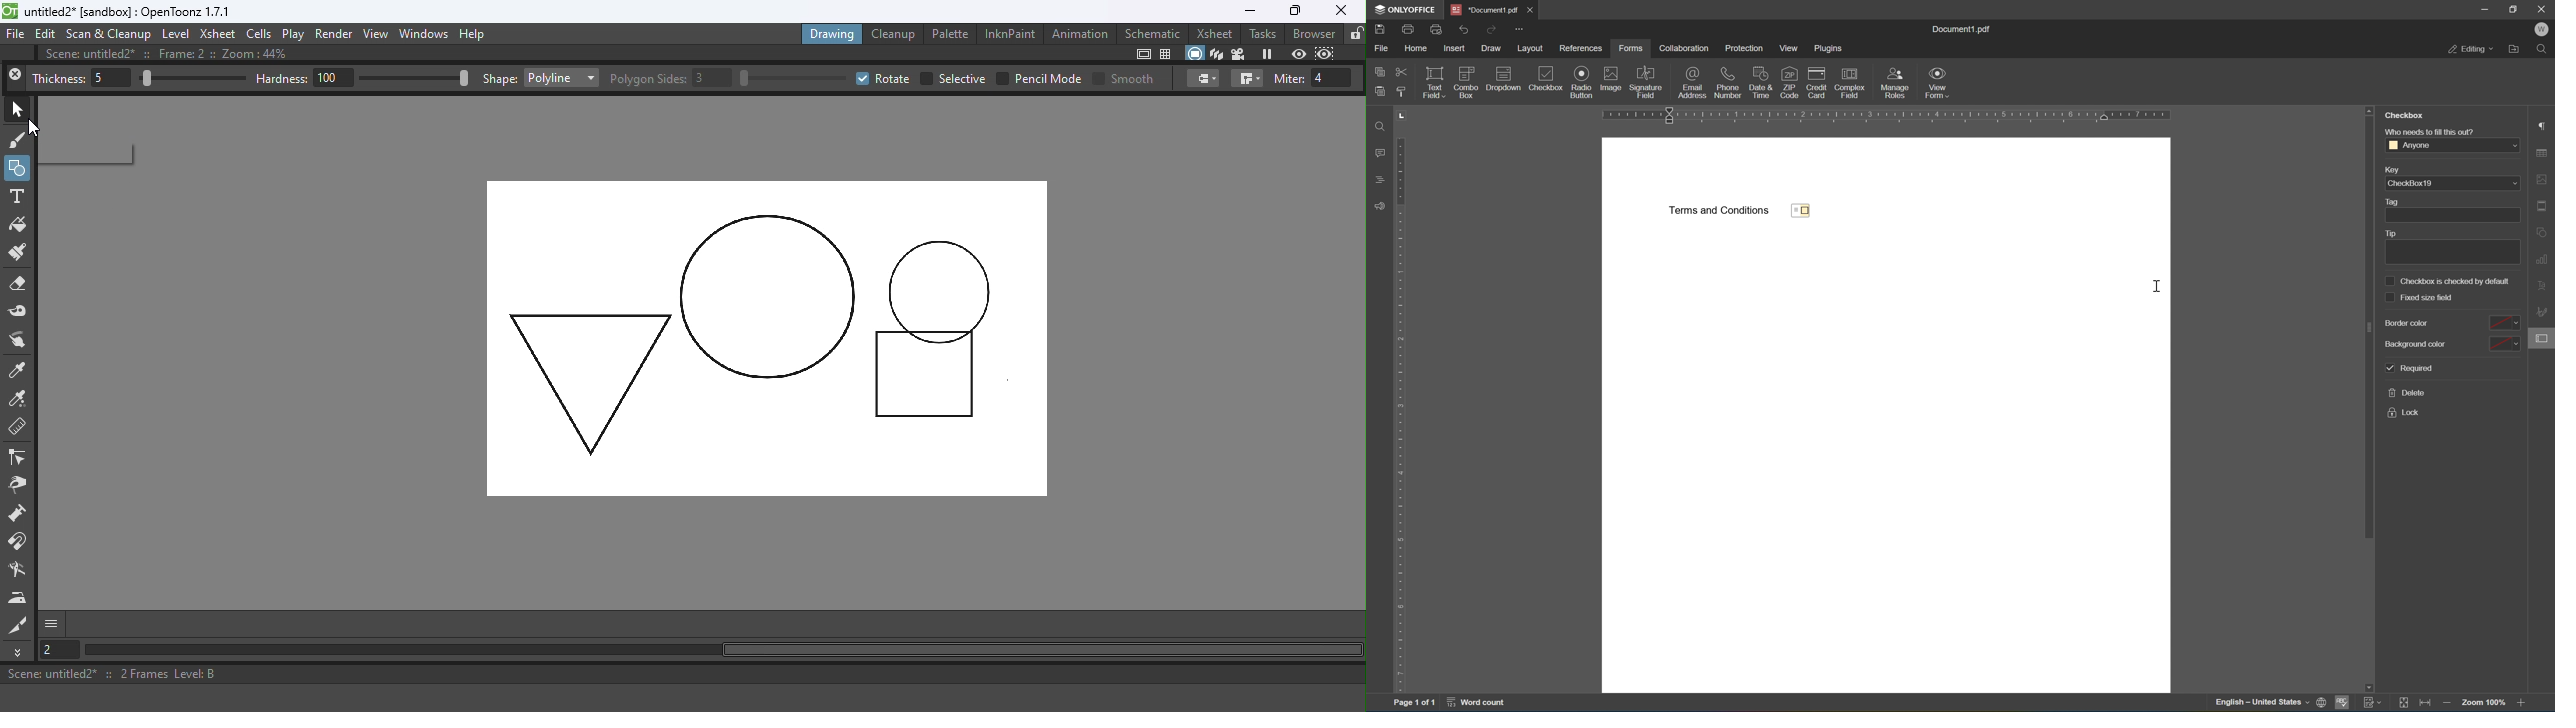 The image size is (2576, 728). What do you see at coordinates (1482, 9) in the screenshot?
I see `*document1.pdf` at bounding box center [1482, 9].